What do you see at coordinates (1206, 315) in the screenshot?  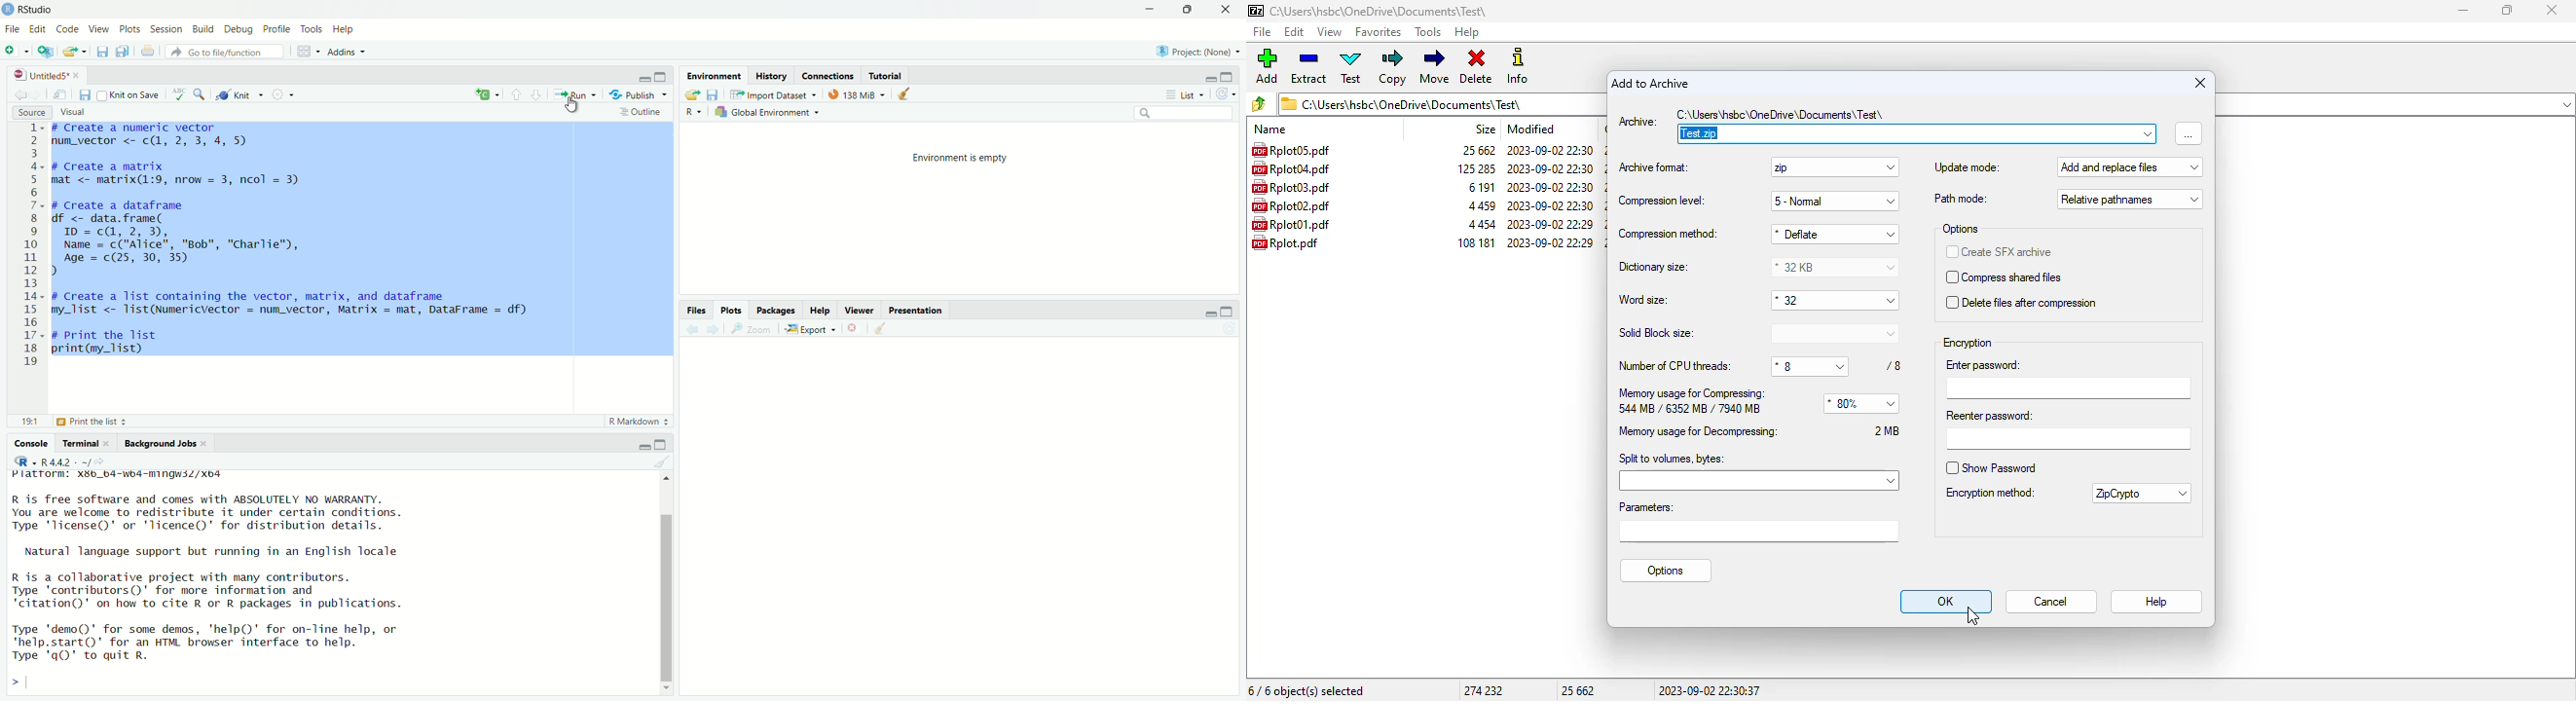 I see `minimise` at bounding box center [1206, 315].